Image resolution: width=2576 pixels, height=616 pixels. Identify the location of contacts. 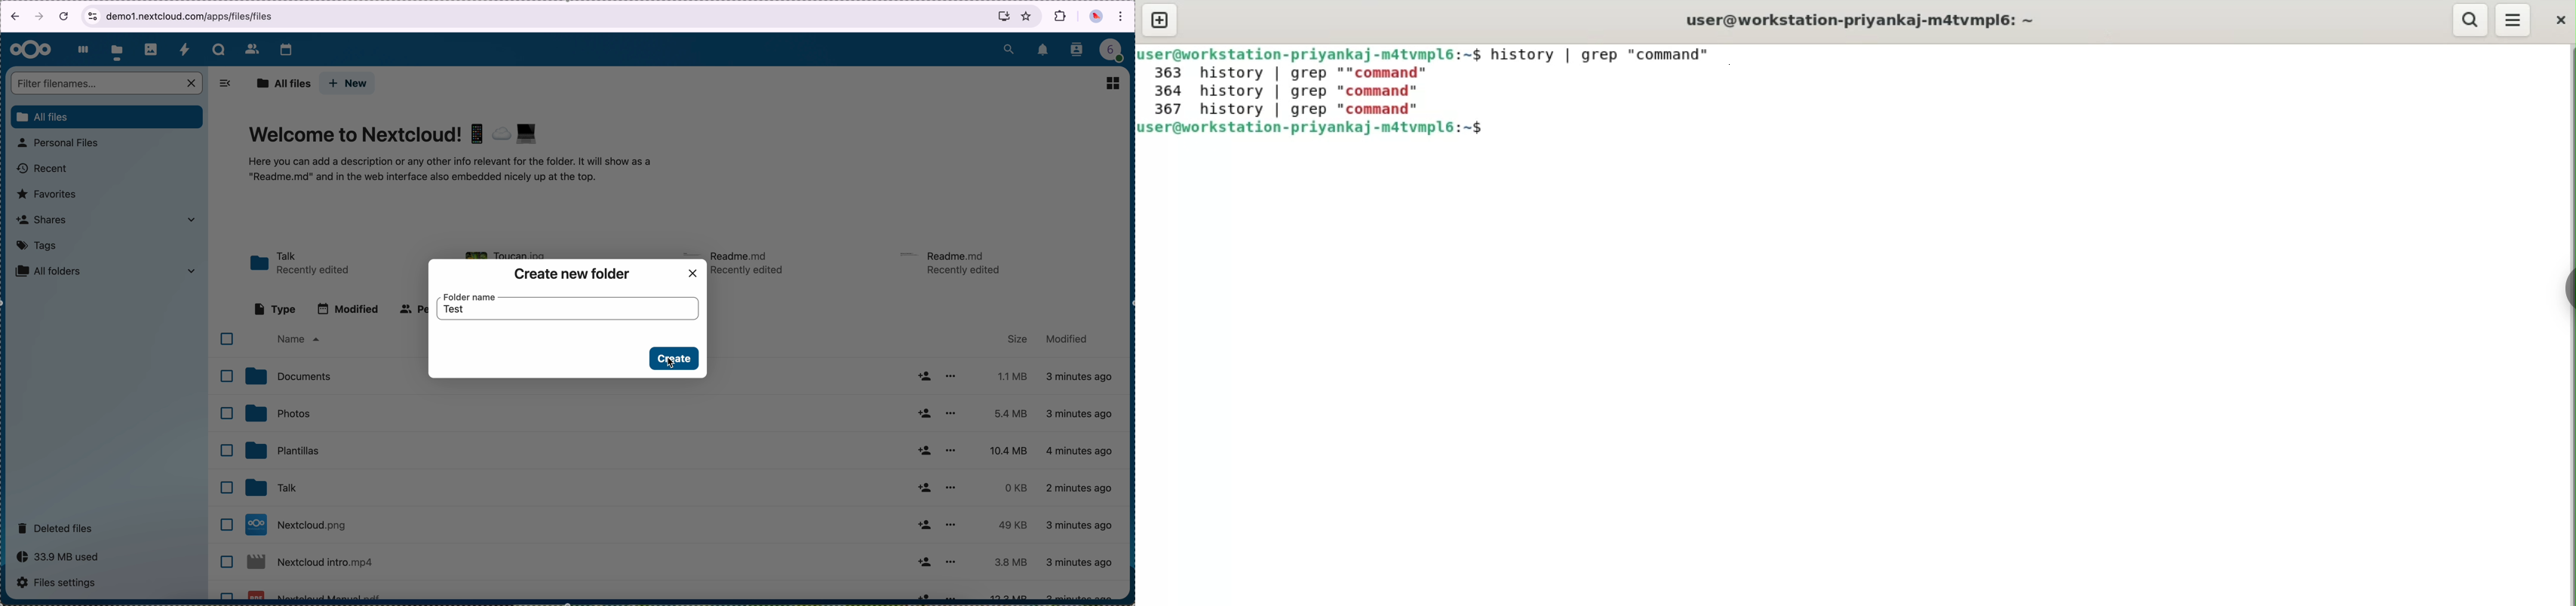
(251, 49).